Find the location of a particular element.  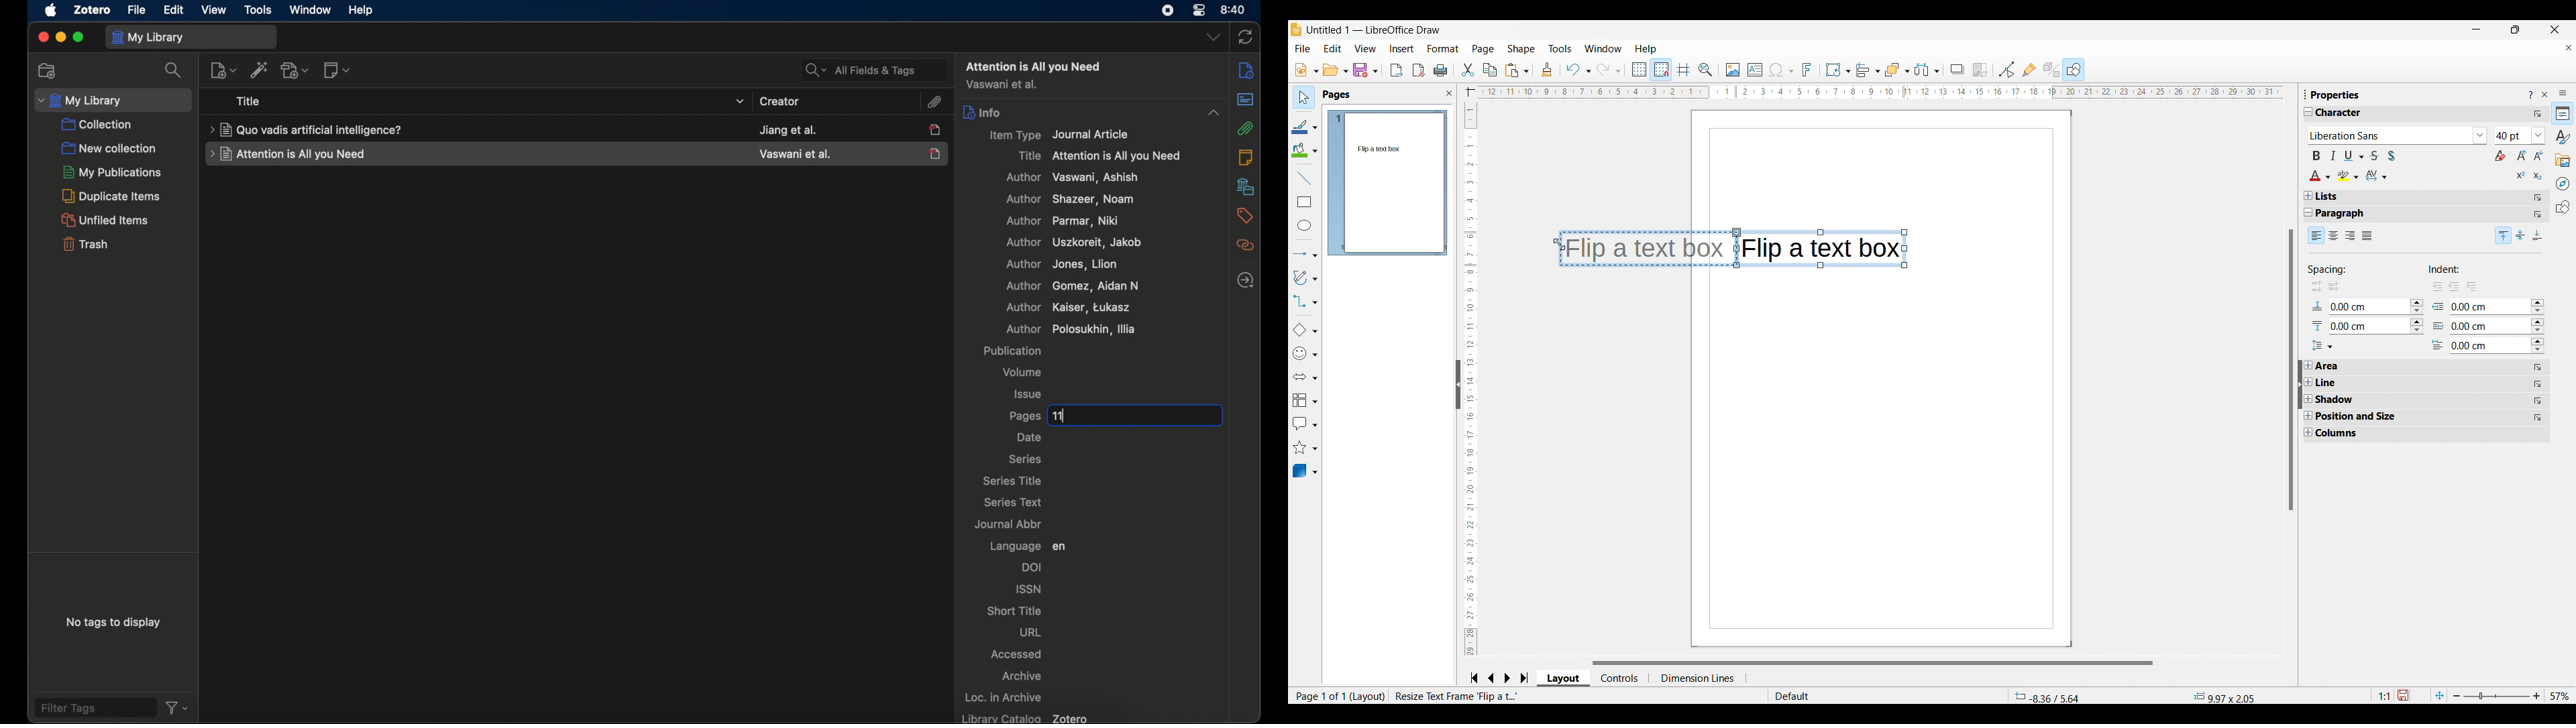

Position and size property is located at coordinates (2362, 416).